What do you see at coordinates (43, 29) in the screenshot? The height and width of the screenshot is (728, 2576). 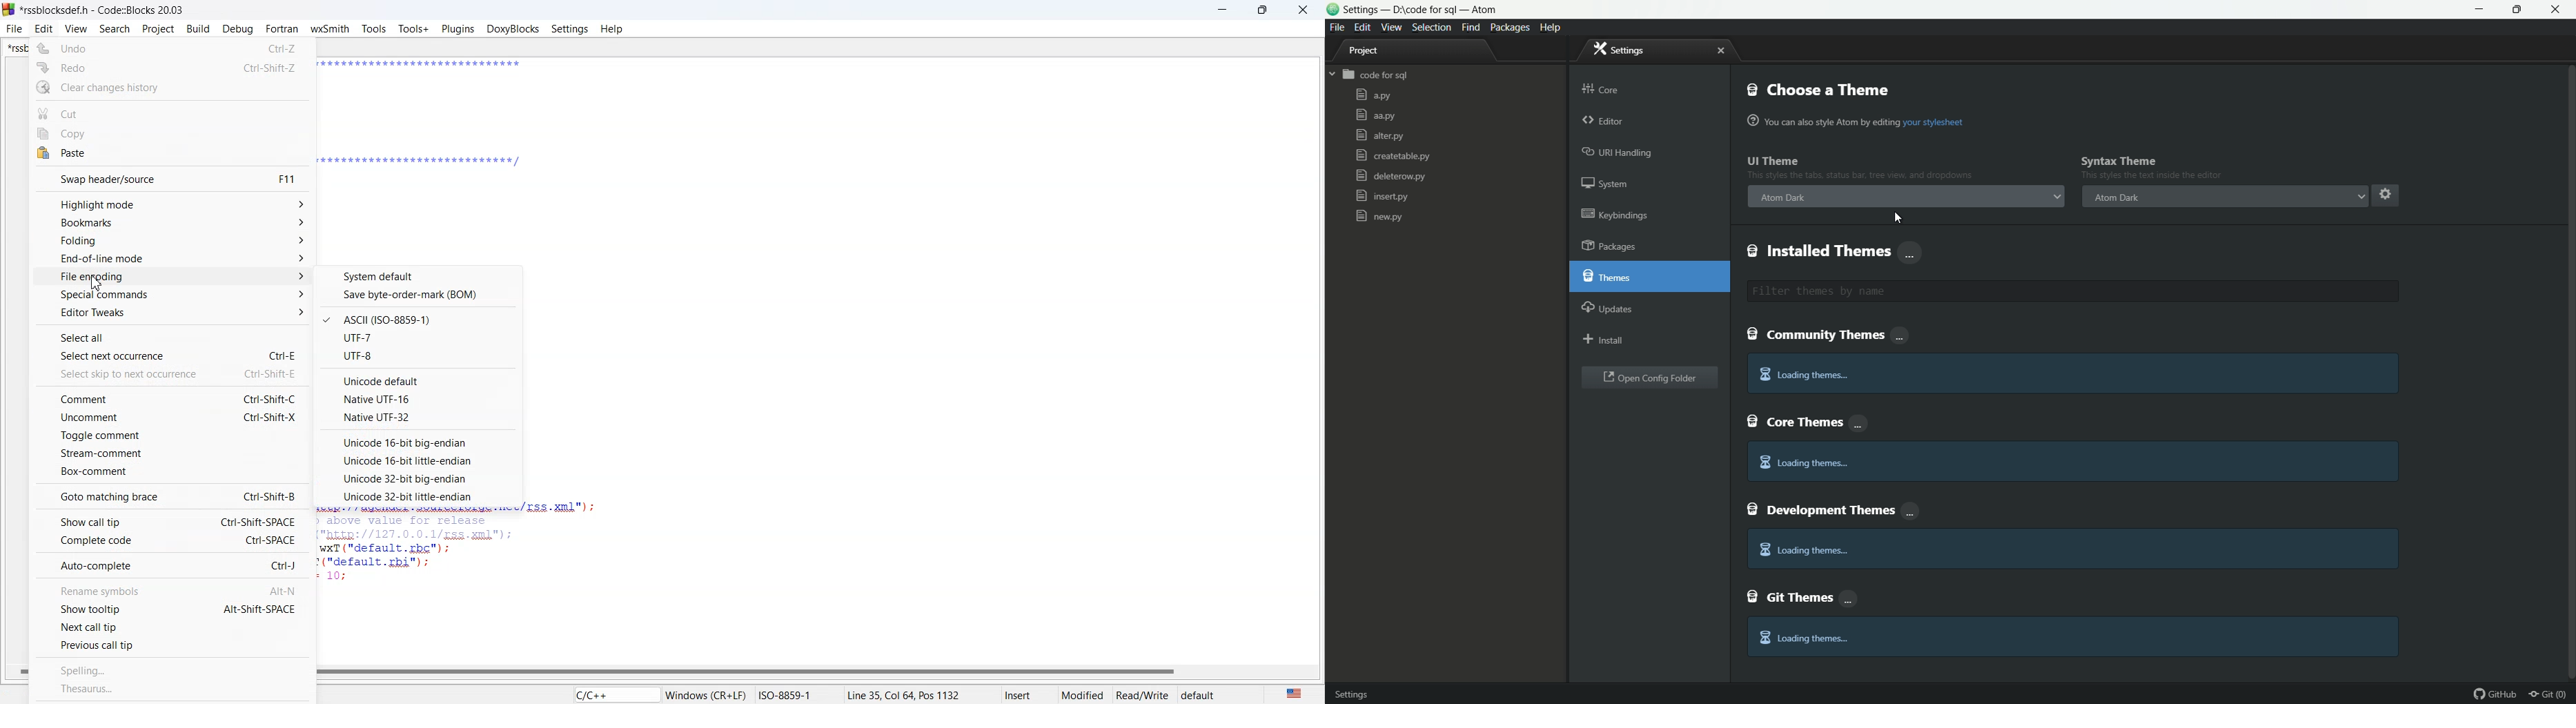 I see `Edit` at bounding box center [43, 29].